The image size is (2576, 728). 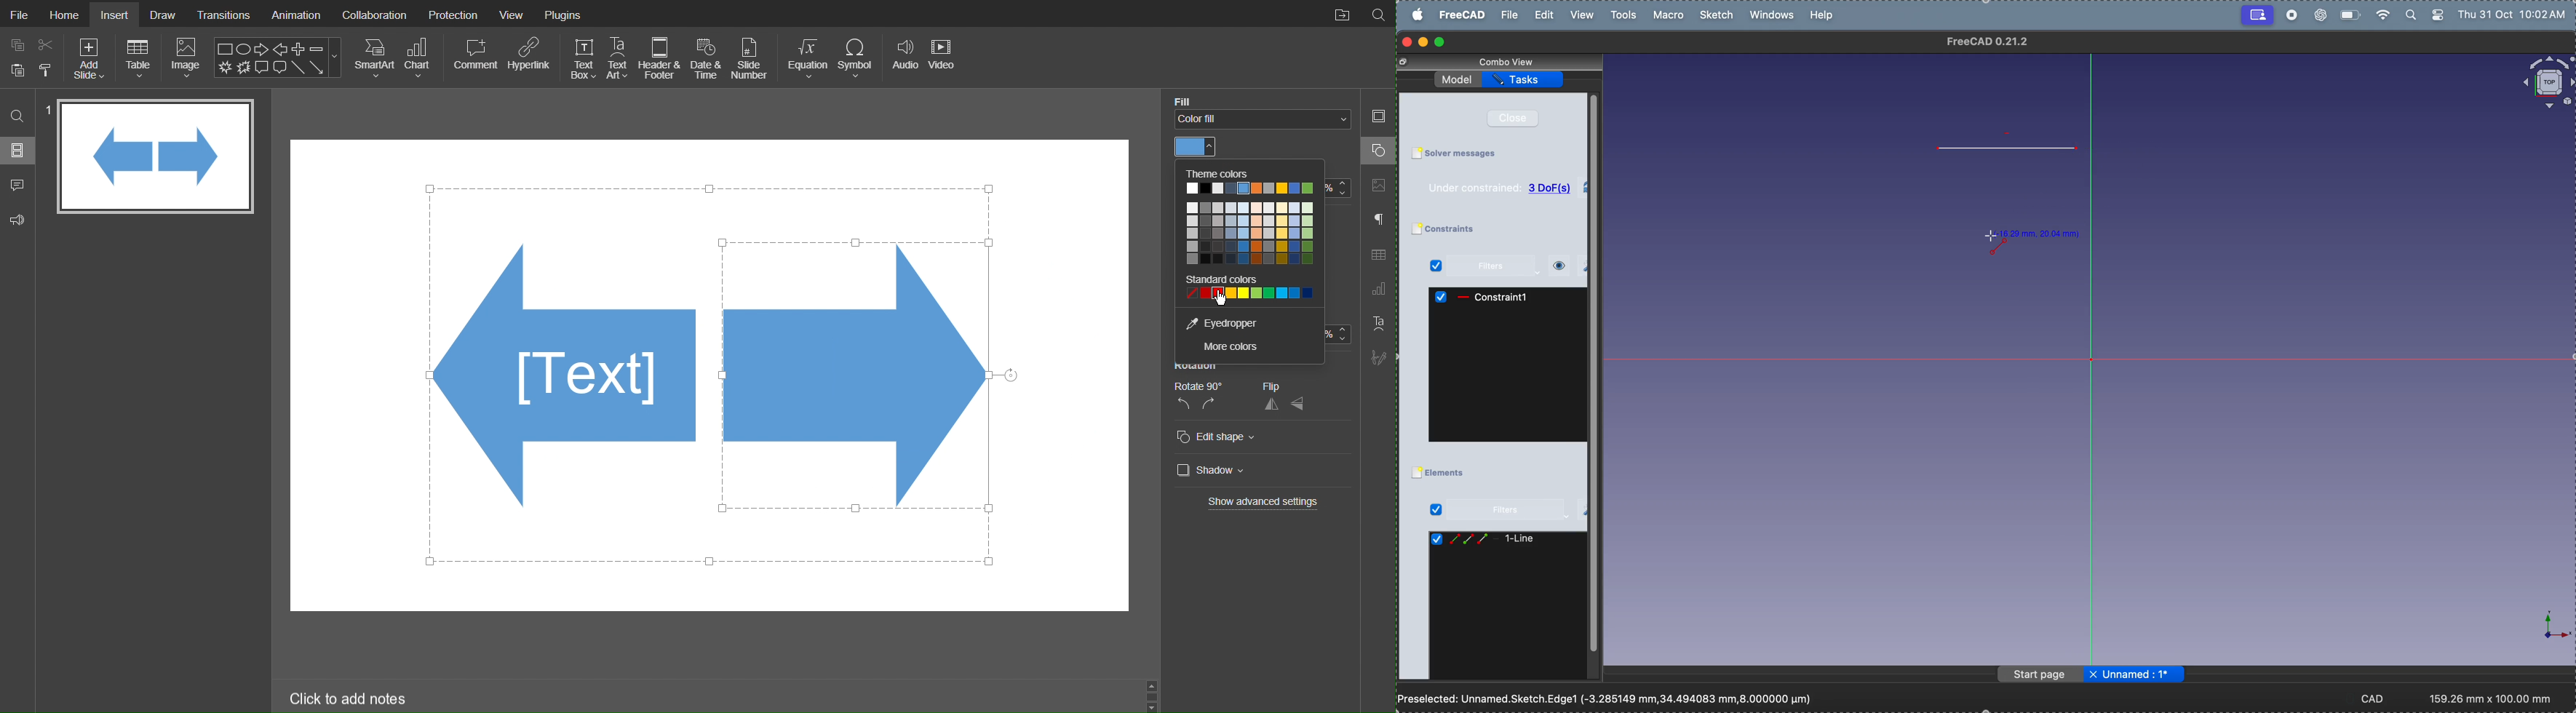 I want to click on Slides, so click(x=18, y=150).